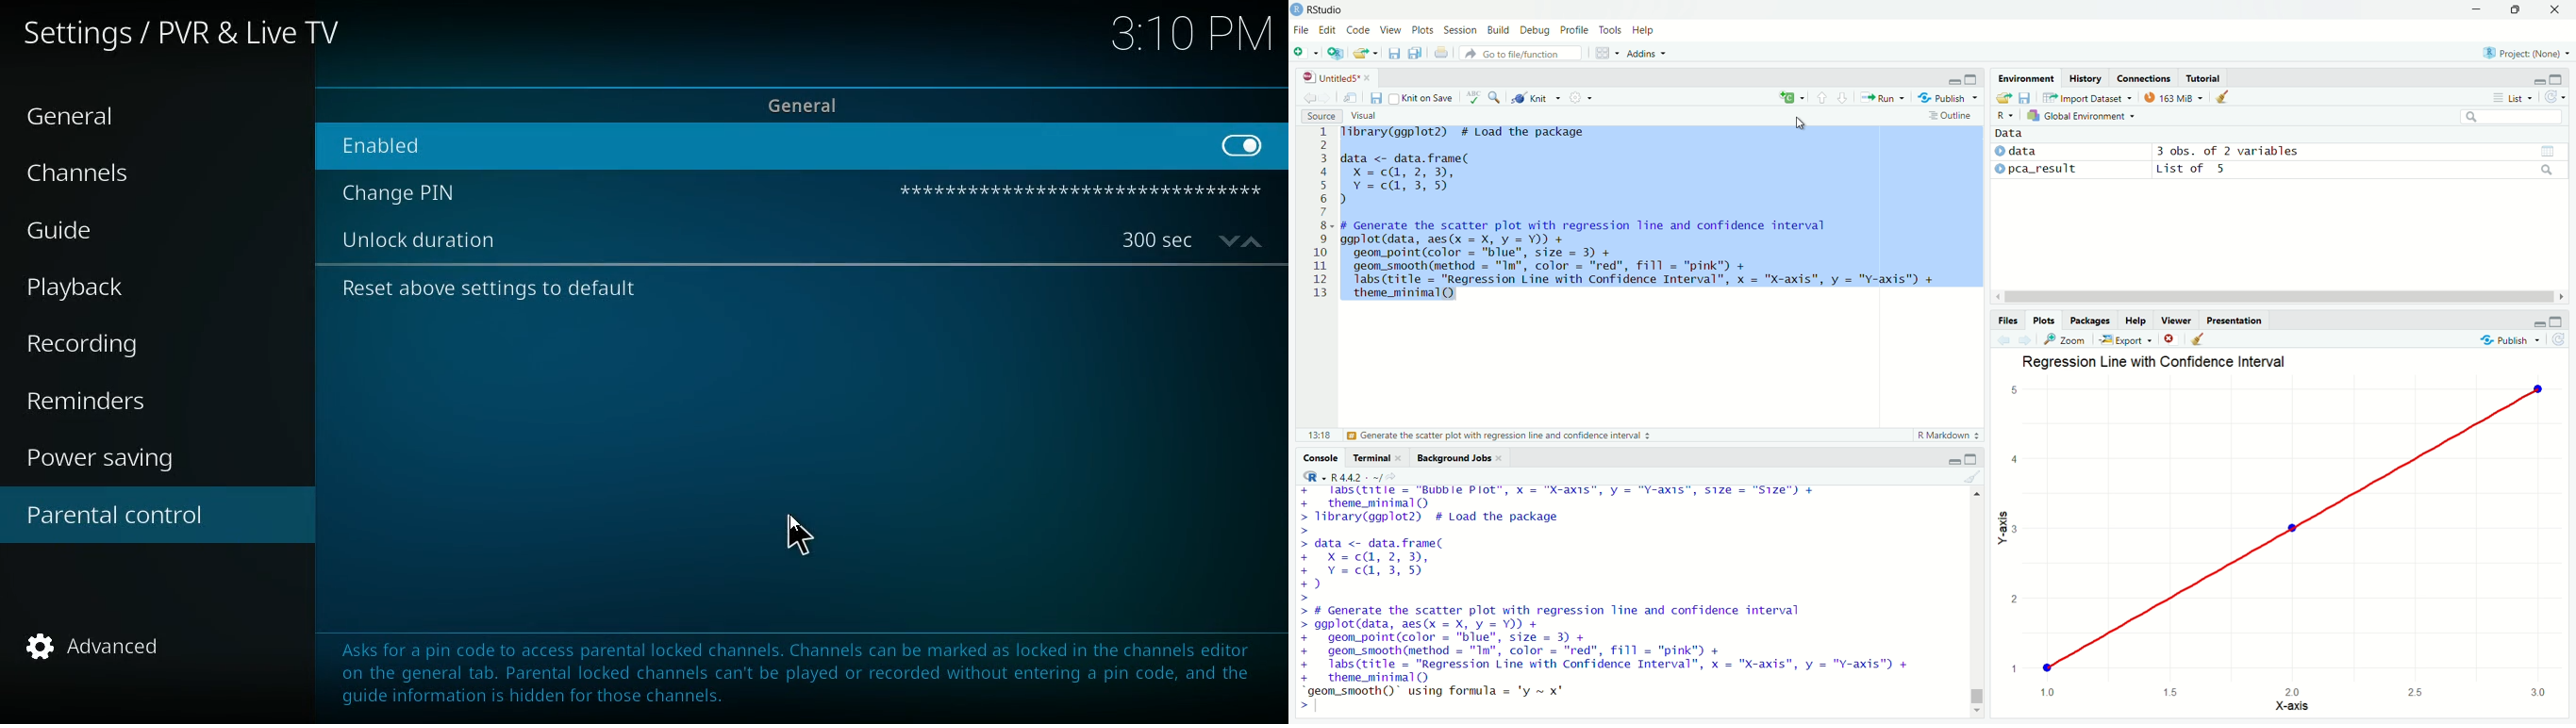 The width and height of the screenshot is (2576, 728). Describe the element at coordinates (1393, 53) in the screenshot. I see `Save current document` at that location.